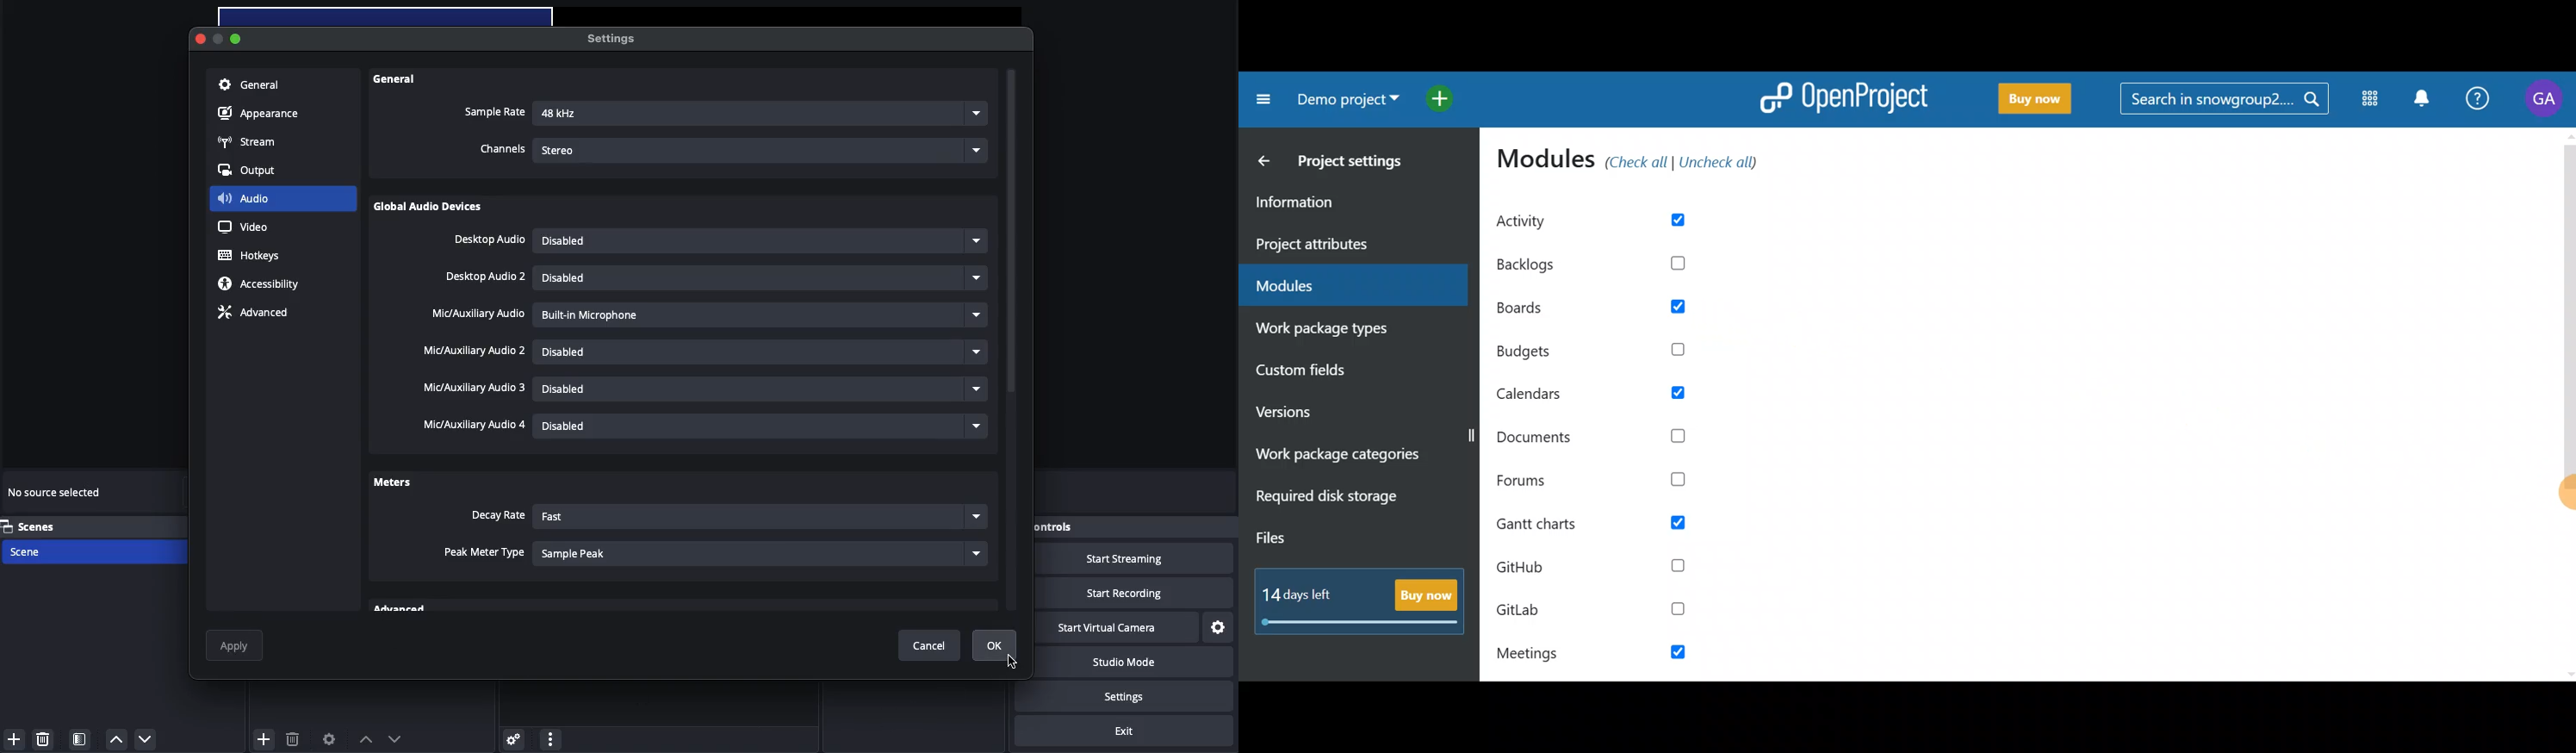 The height and width of the screenshot is (756, 2576). What do you see at coordinates (115, 739) in the screenshot?
I see `Up` at bounding box center [115, 739].